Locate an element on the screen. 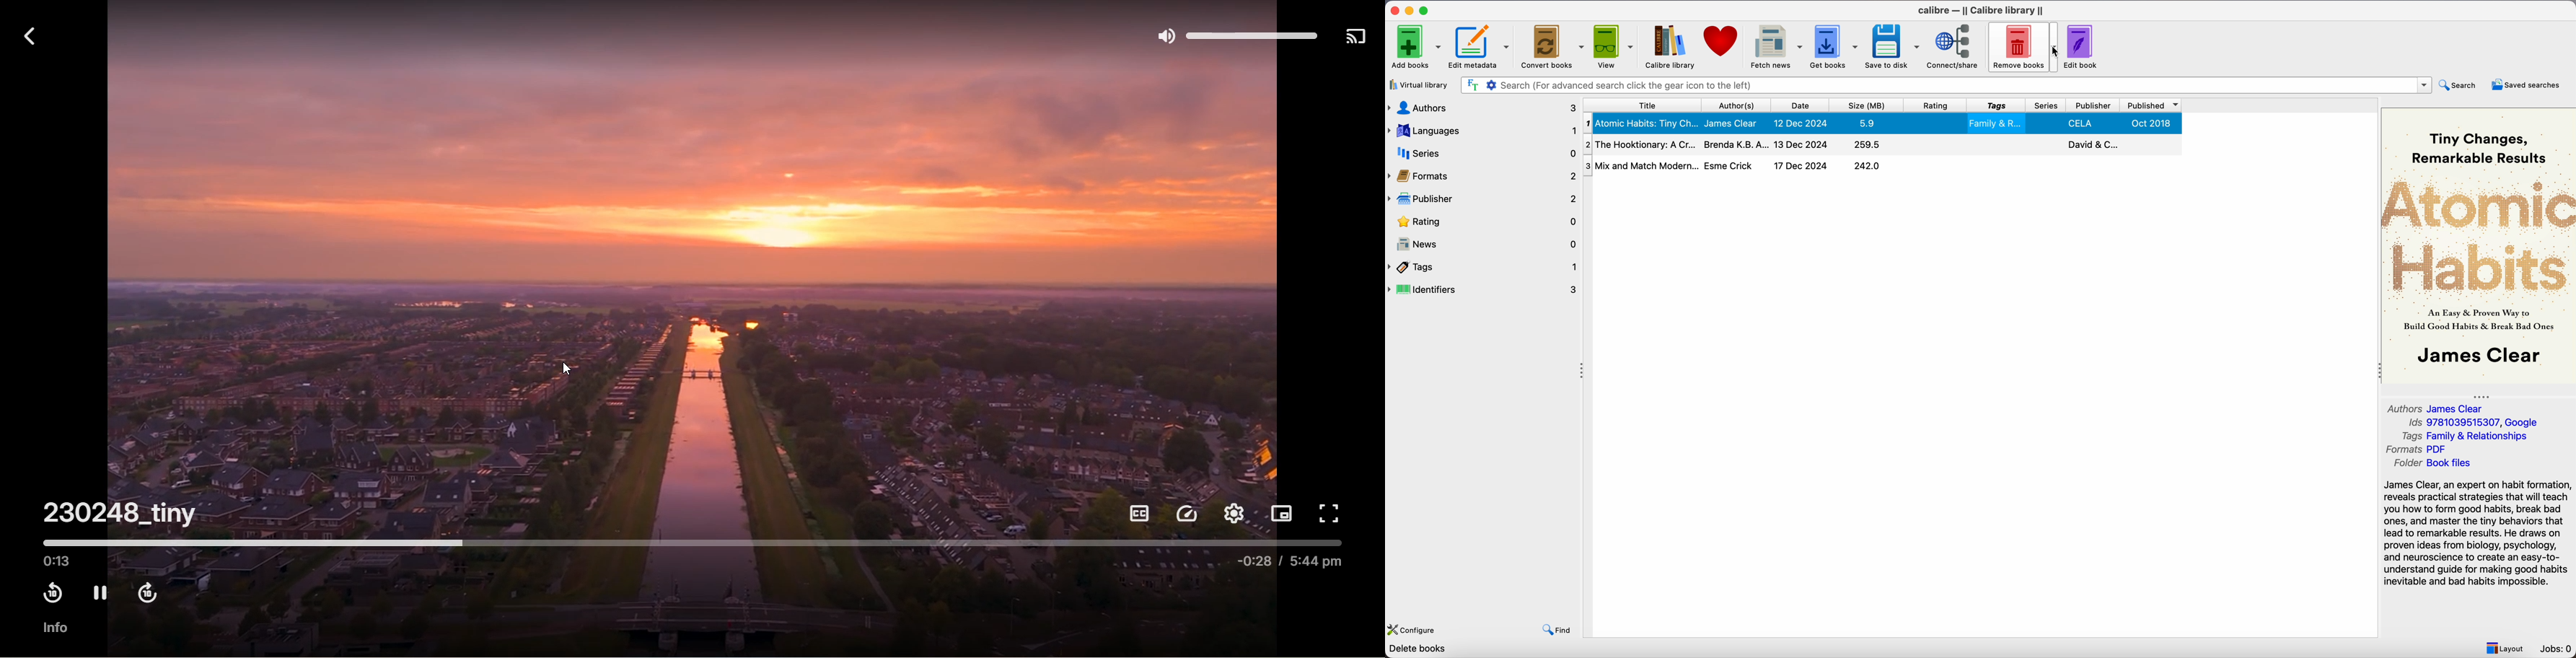  donate is located at coordinates (1721, 40).